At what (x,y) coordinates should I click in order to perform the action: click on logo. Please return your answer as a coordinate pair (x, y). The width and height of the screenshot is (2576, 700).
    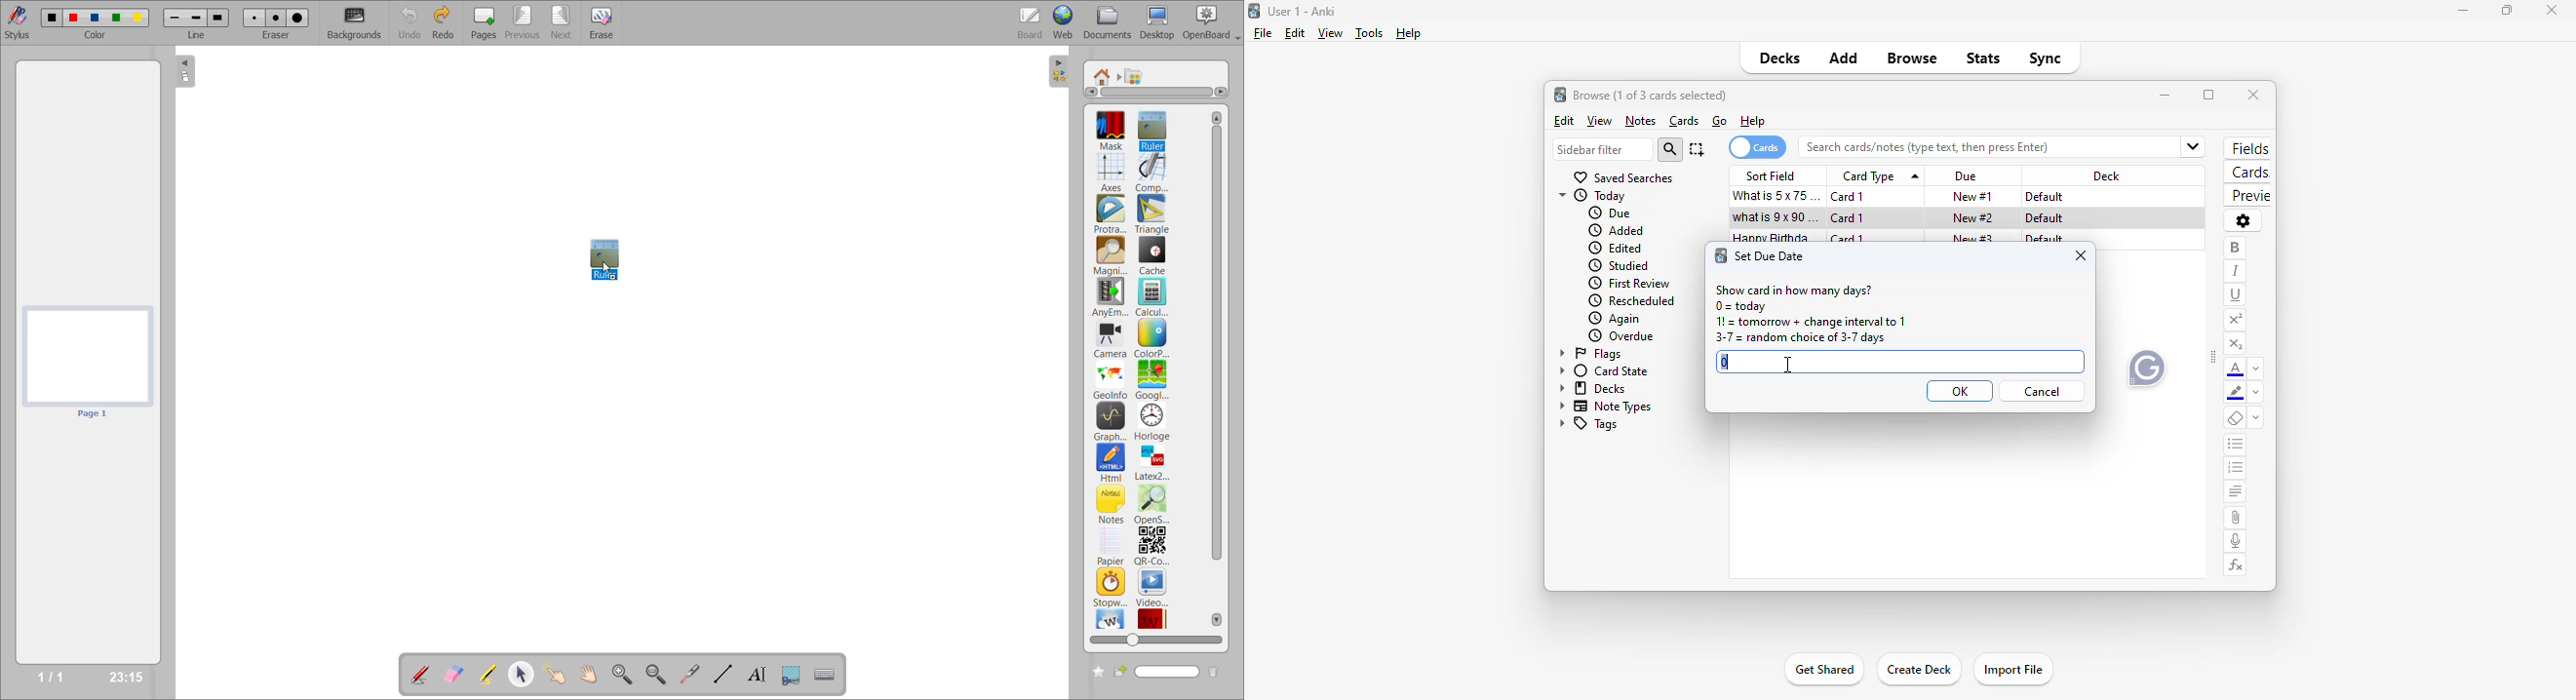
    Looking at the image, I should click on (1559, 95).